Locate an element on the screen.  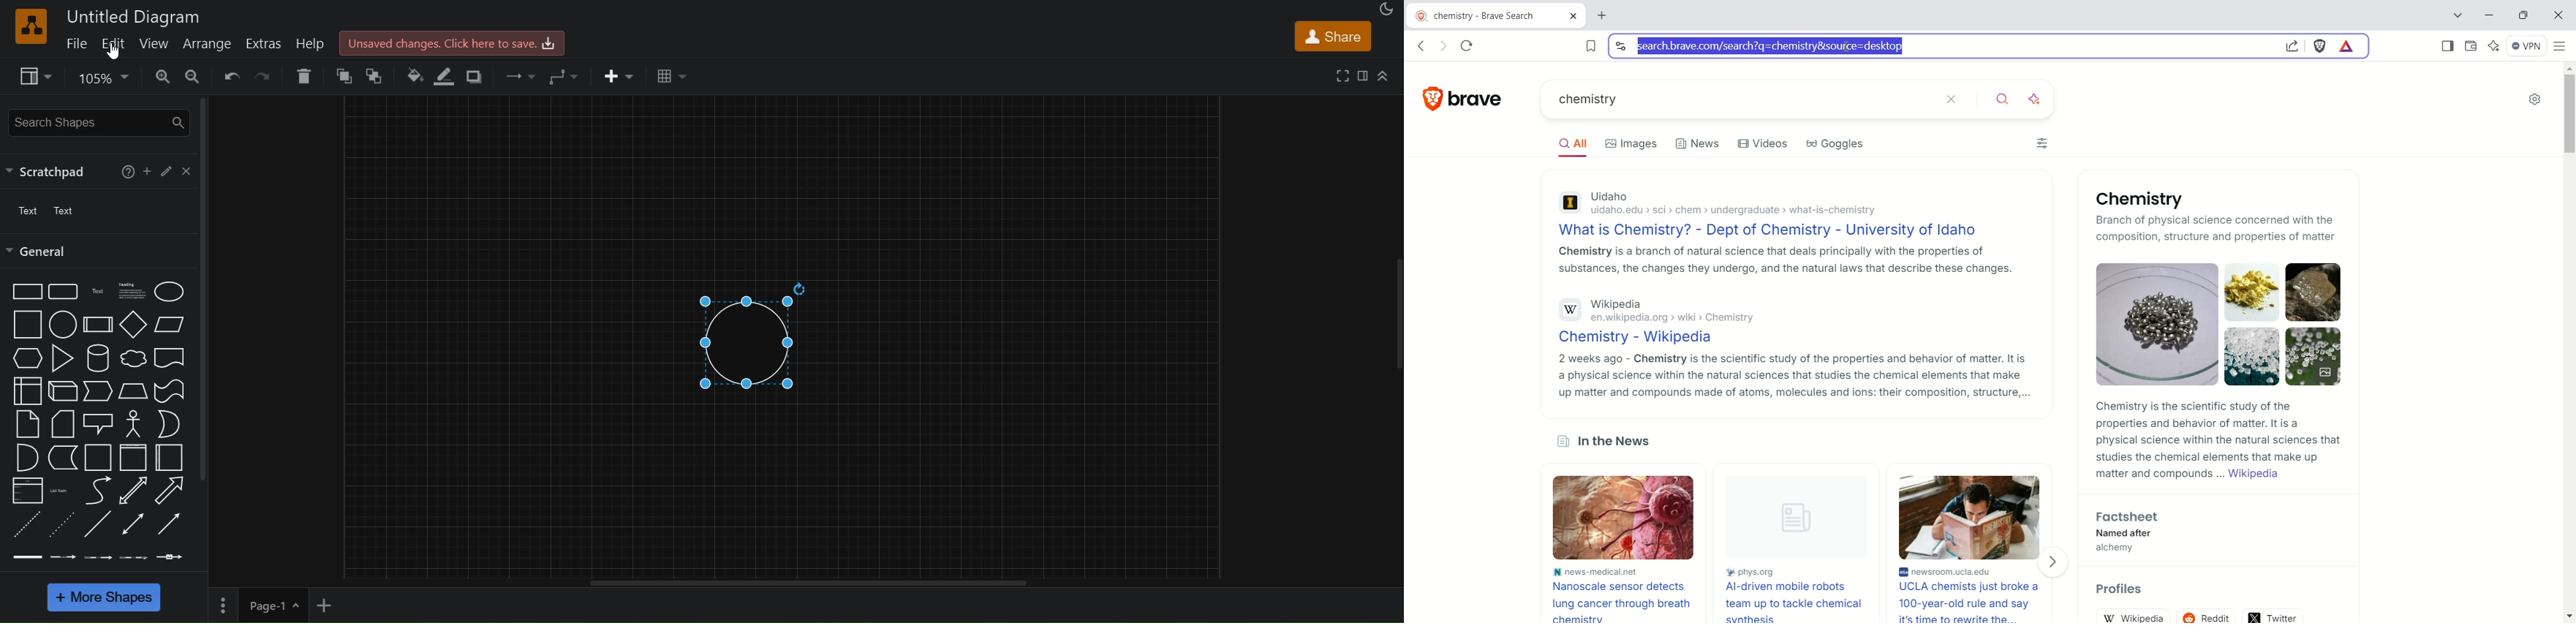
zoom is located at coordinates (103, 78).